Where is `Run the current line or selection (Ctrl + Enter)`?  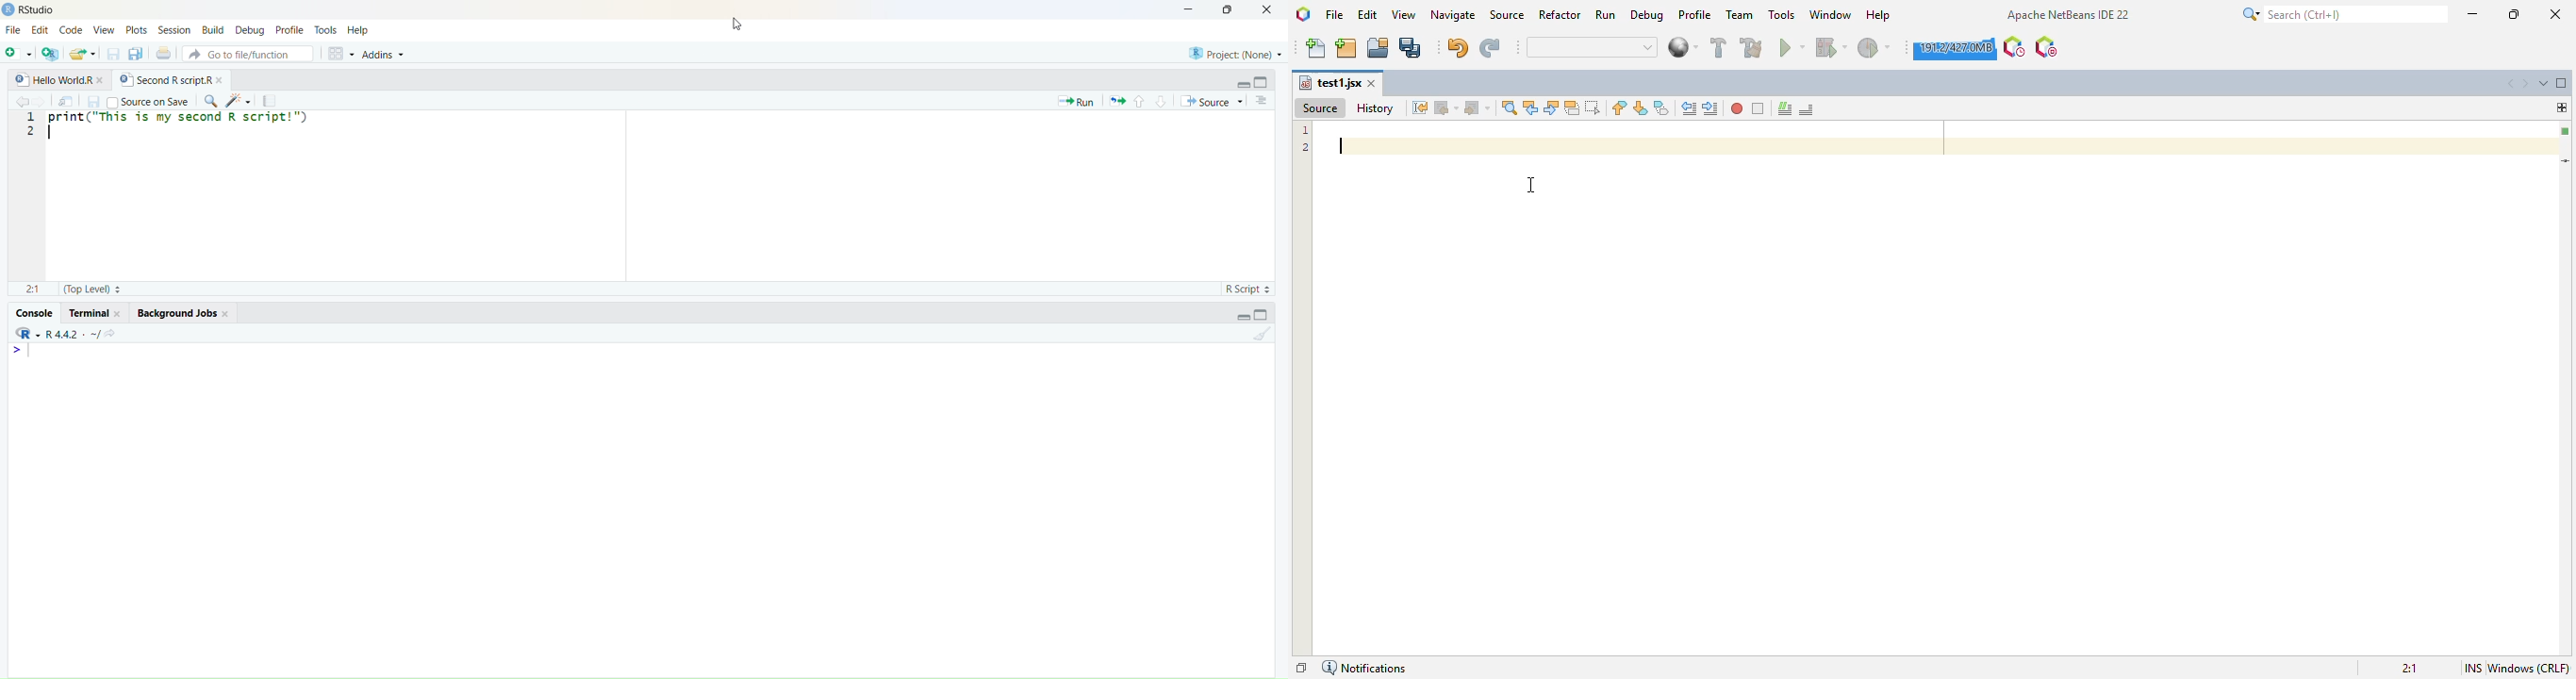
Run the current line or selection (Ctrl + Enter) is located at coordinates (1075, 101).